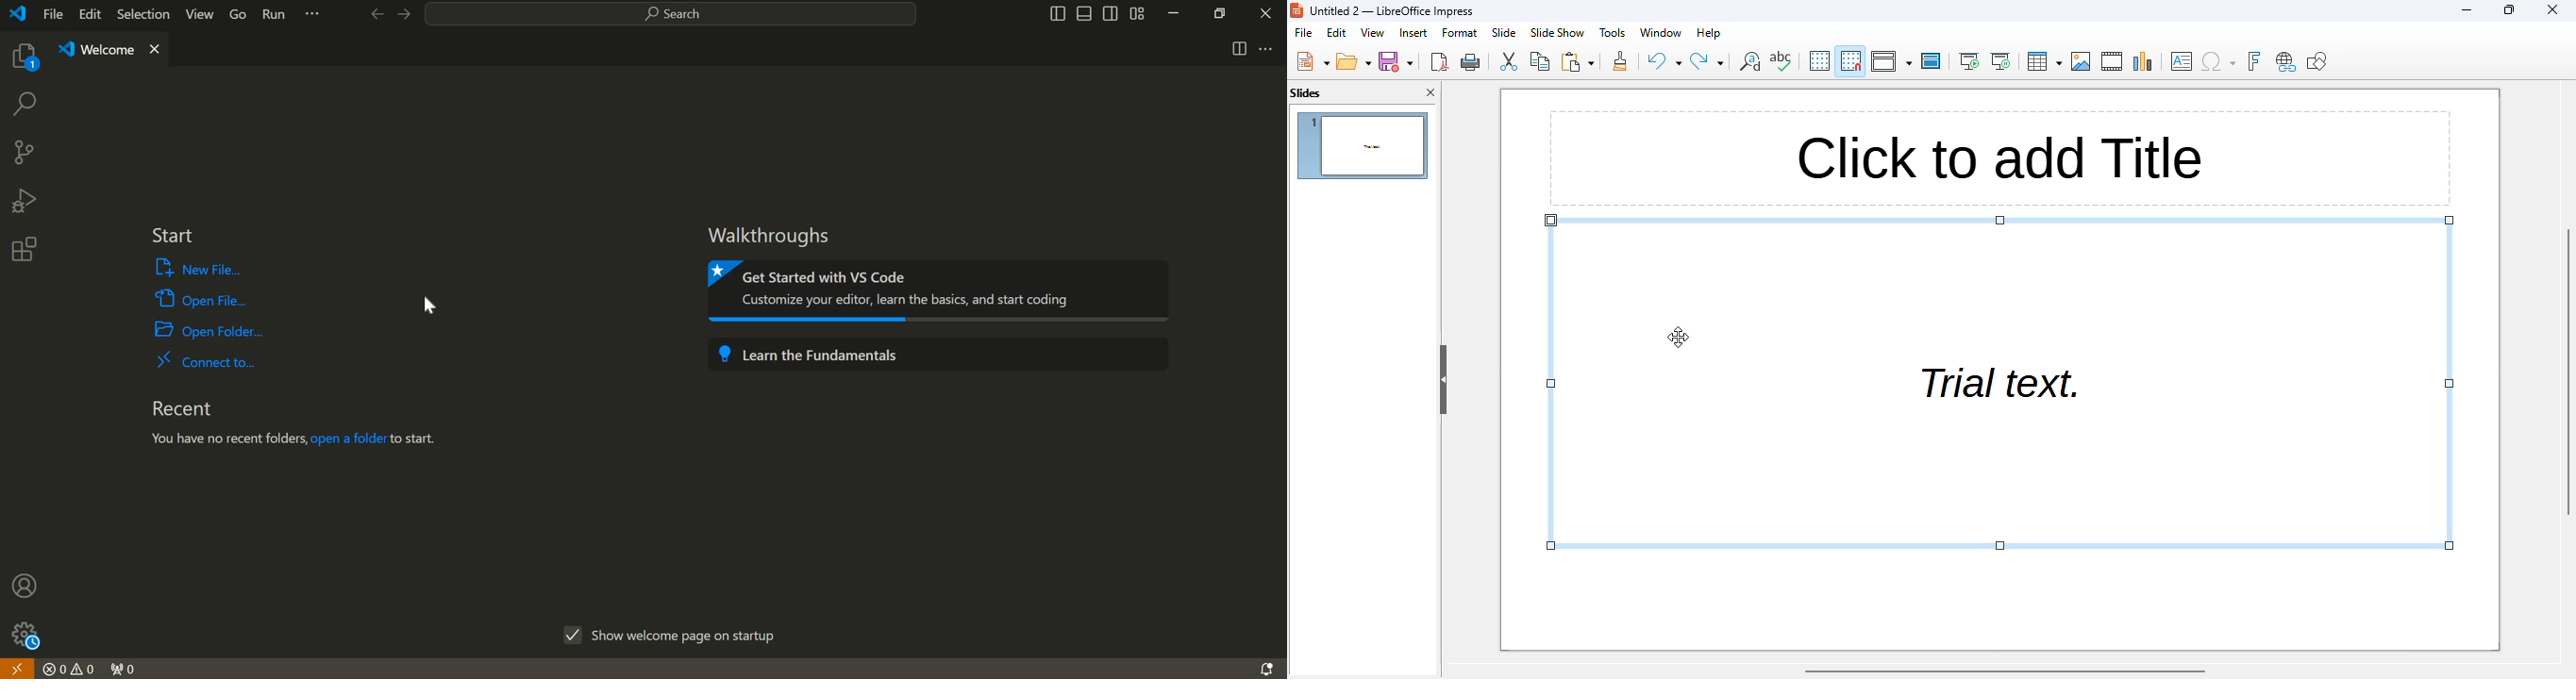  Describe the element at coordinates (671, 15) in the screenshot. I see `search` at that location.